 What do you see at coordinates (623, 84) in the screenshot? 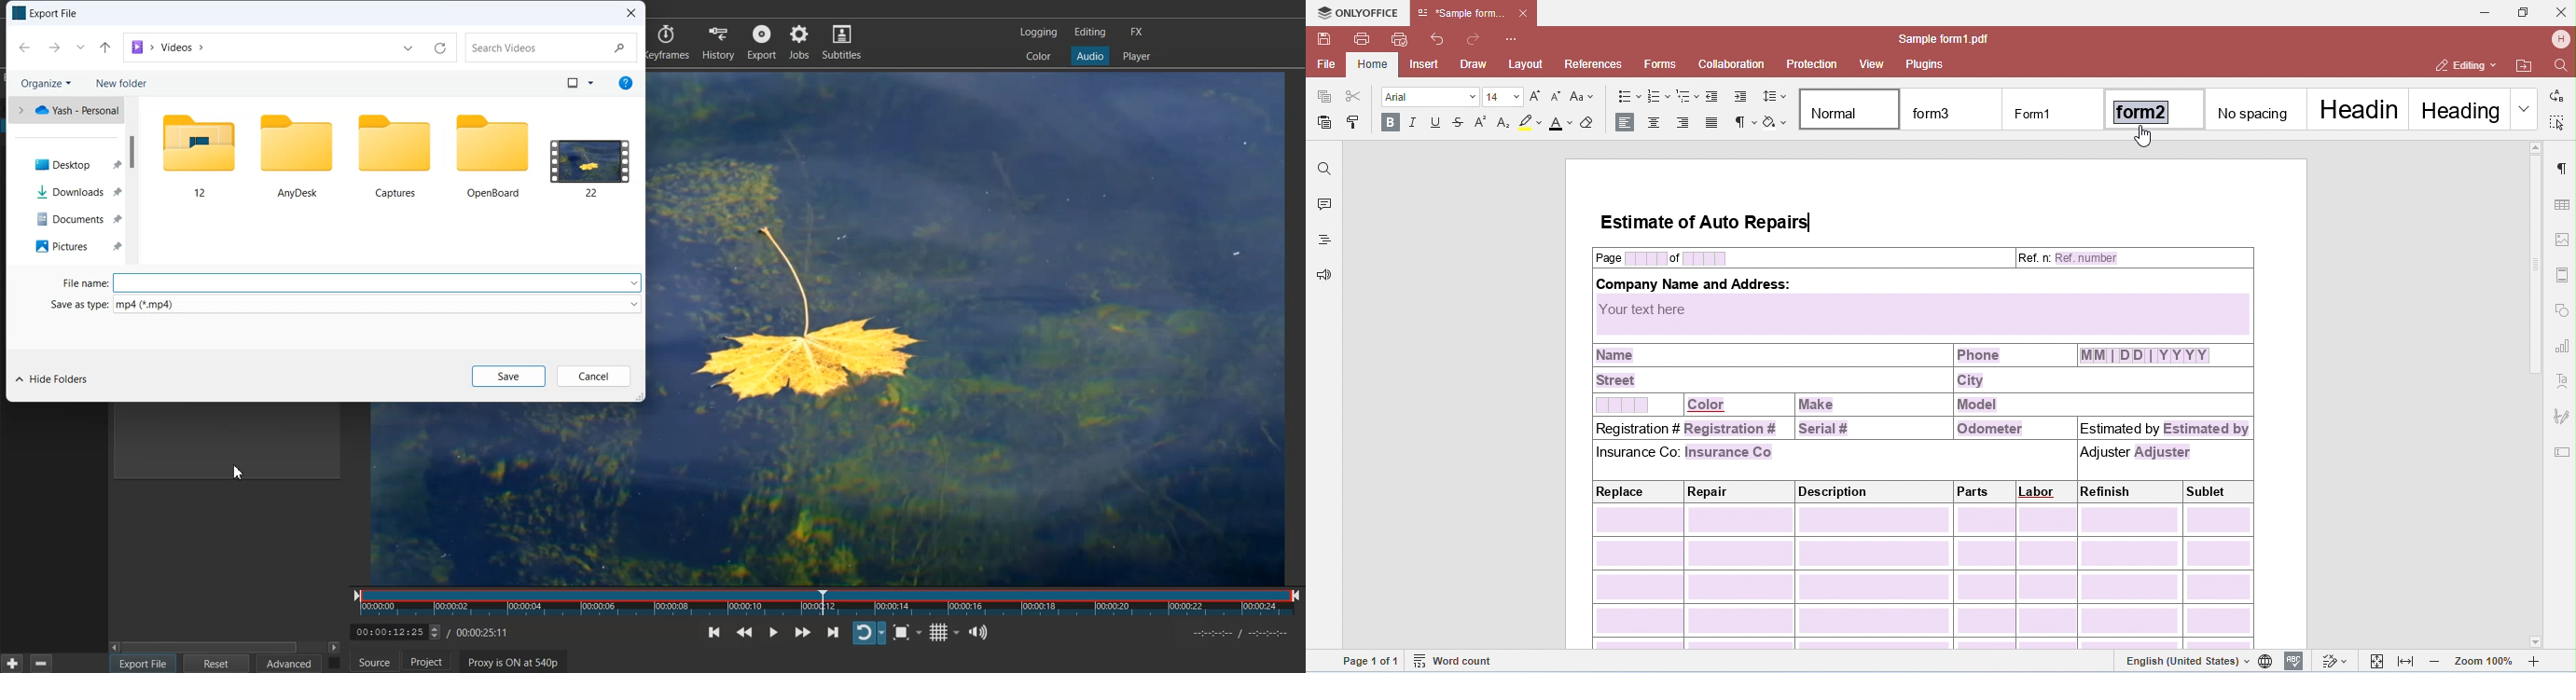
I see `info` at bounding box center [623, 84].